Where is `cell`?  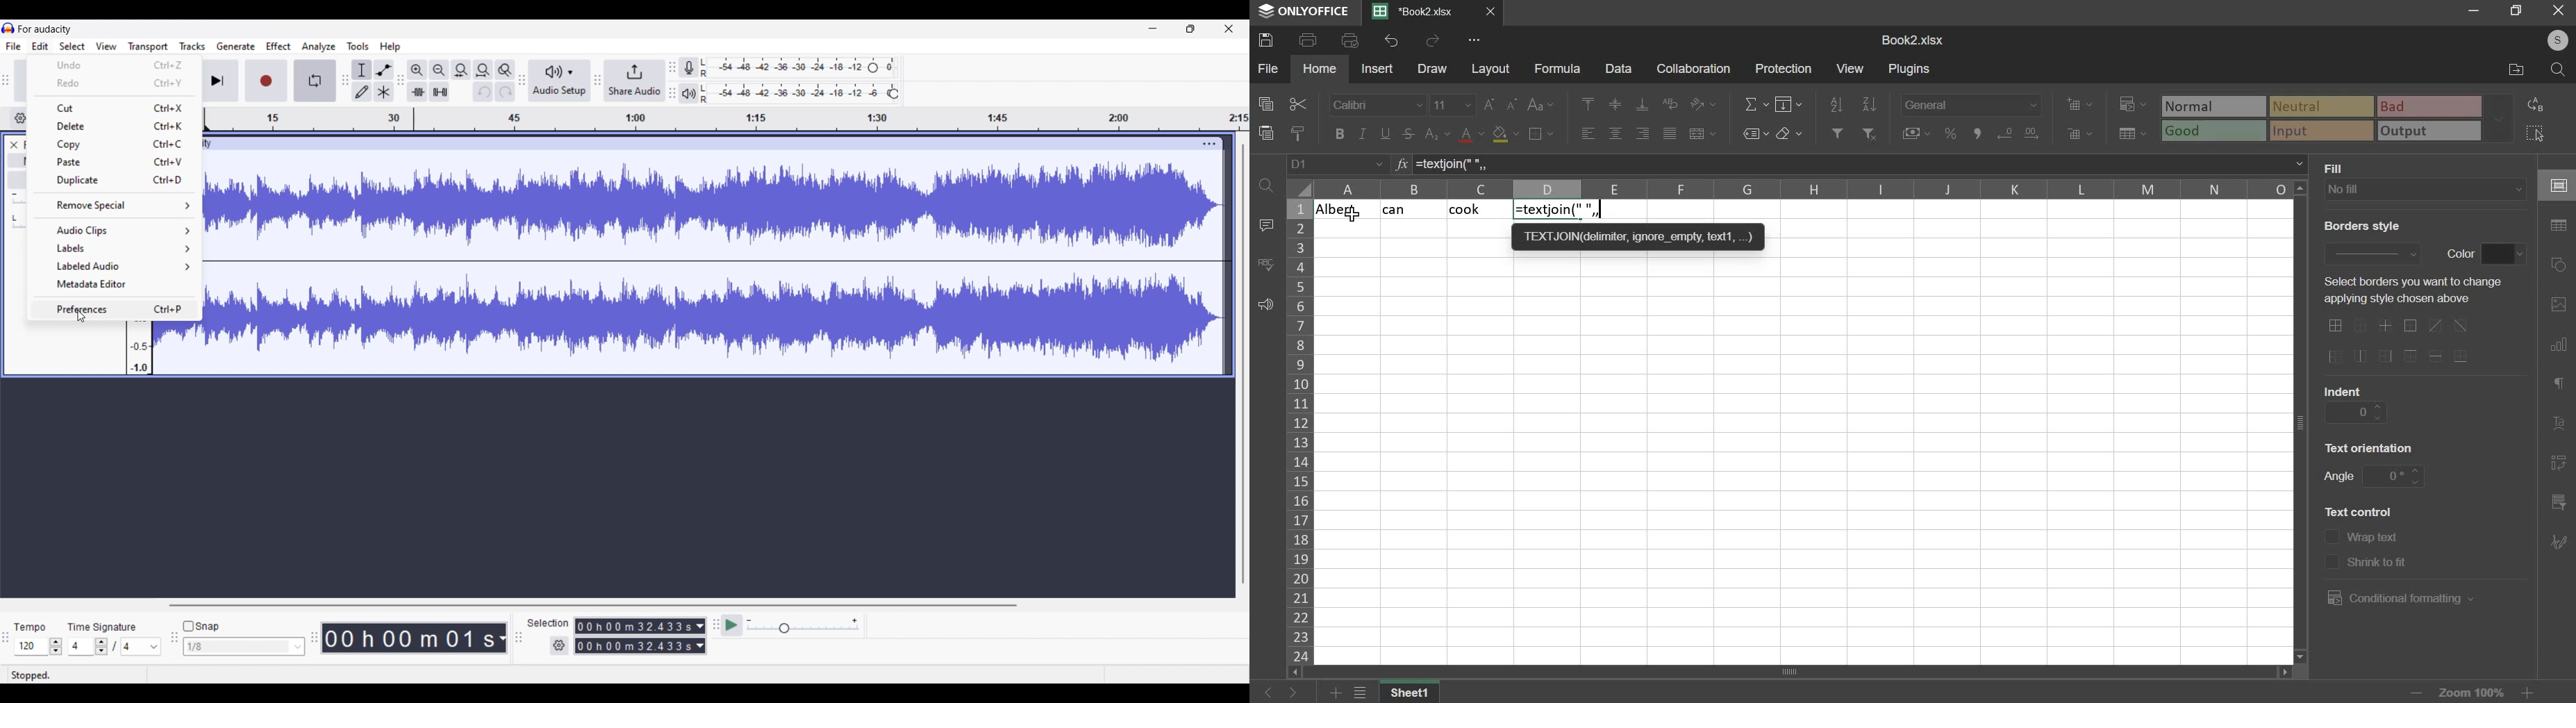 cell is located at coordinates (2557, 186).